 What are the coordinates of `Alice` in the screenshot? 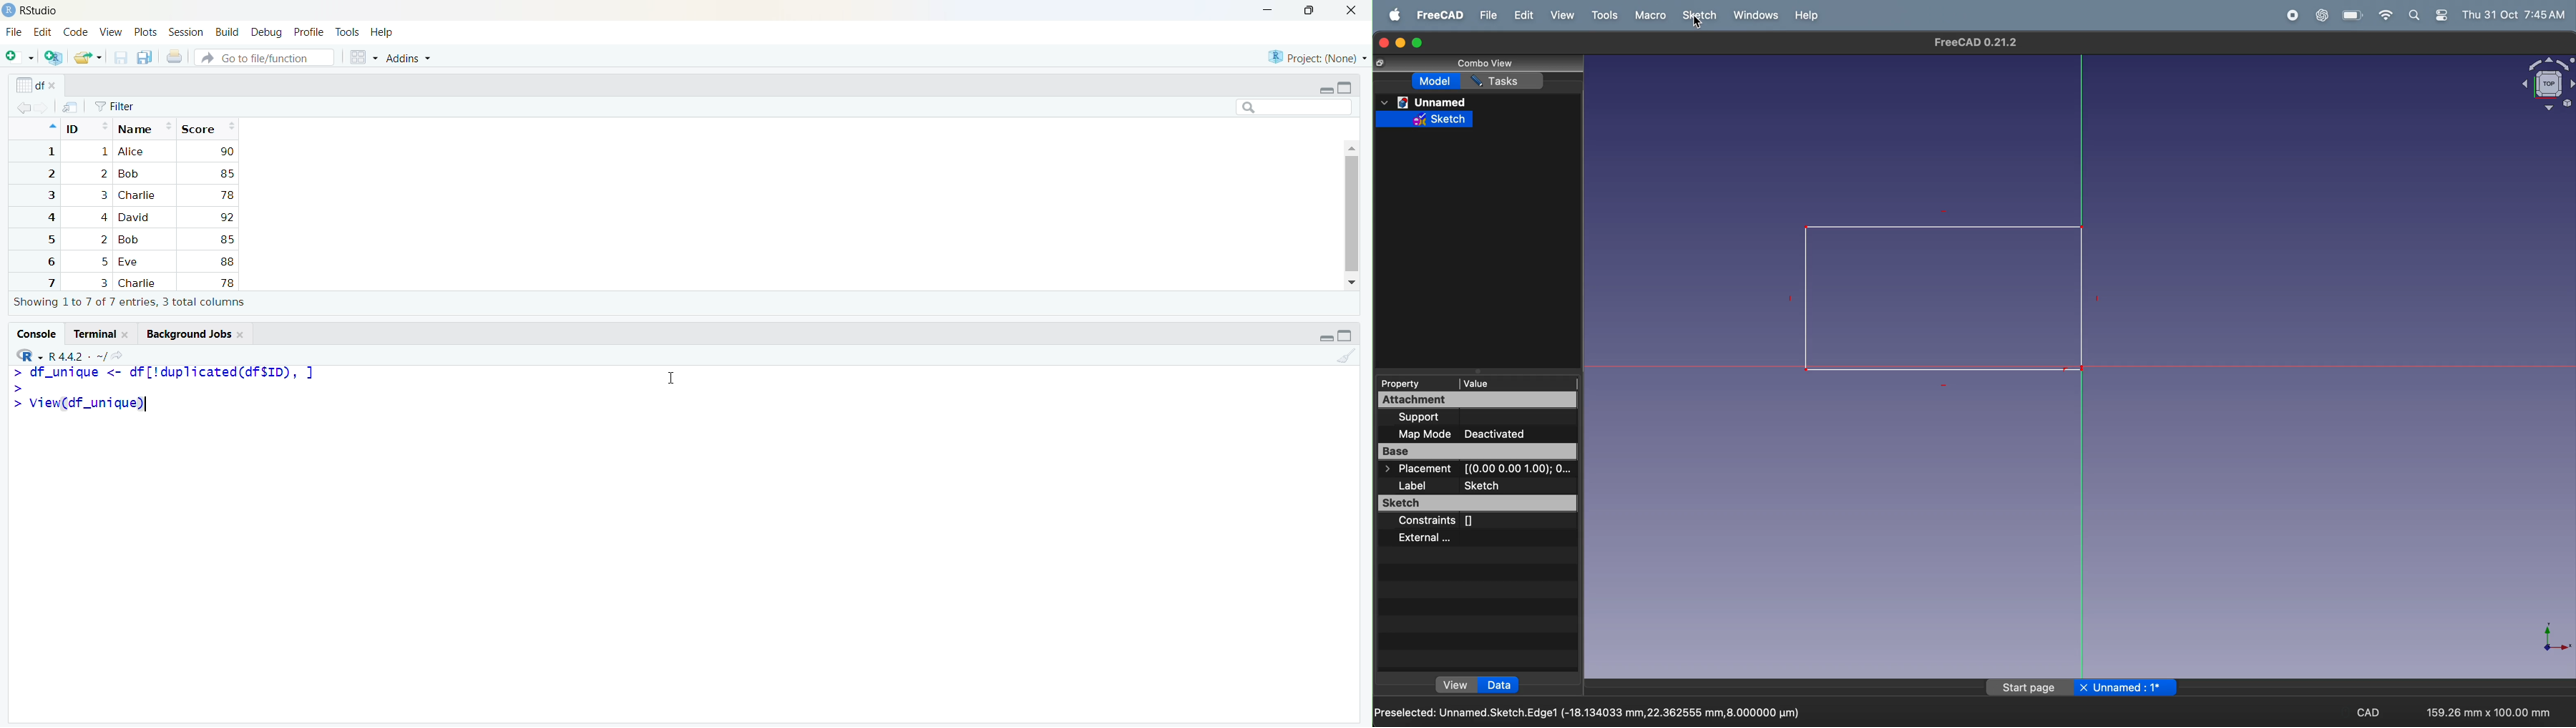 It's located at (133, 152).